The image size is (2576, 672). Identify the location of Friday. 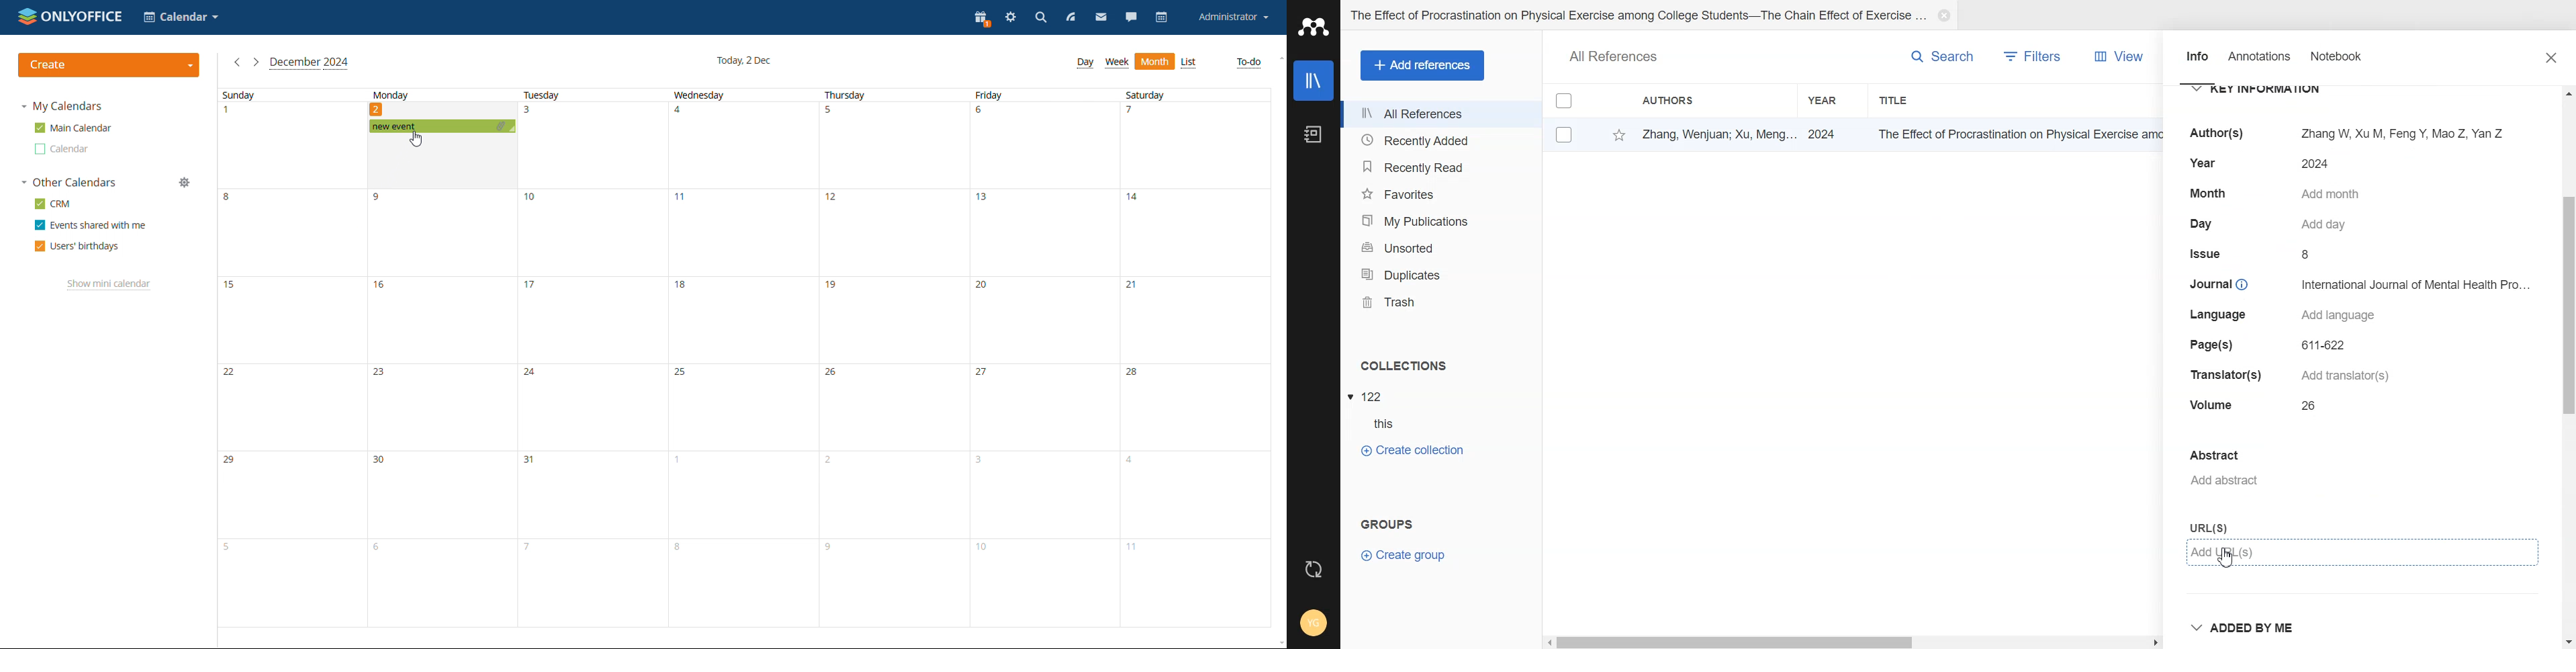
(989, 95).